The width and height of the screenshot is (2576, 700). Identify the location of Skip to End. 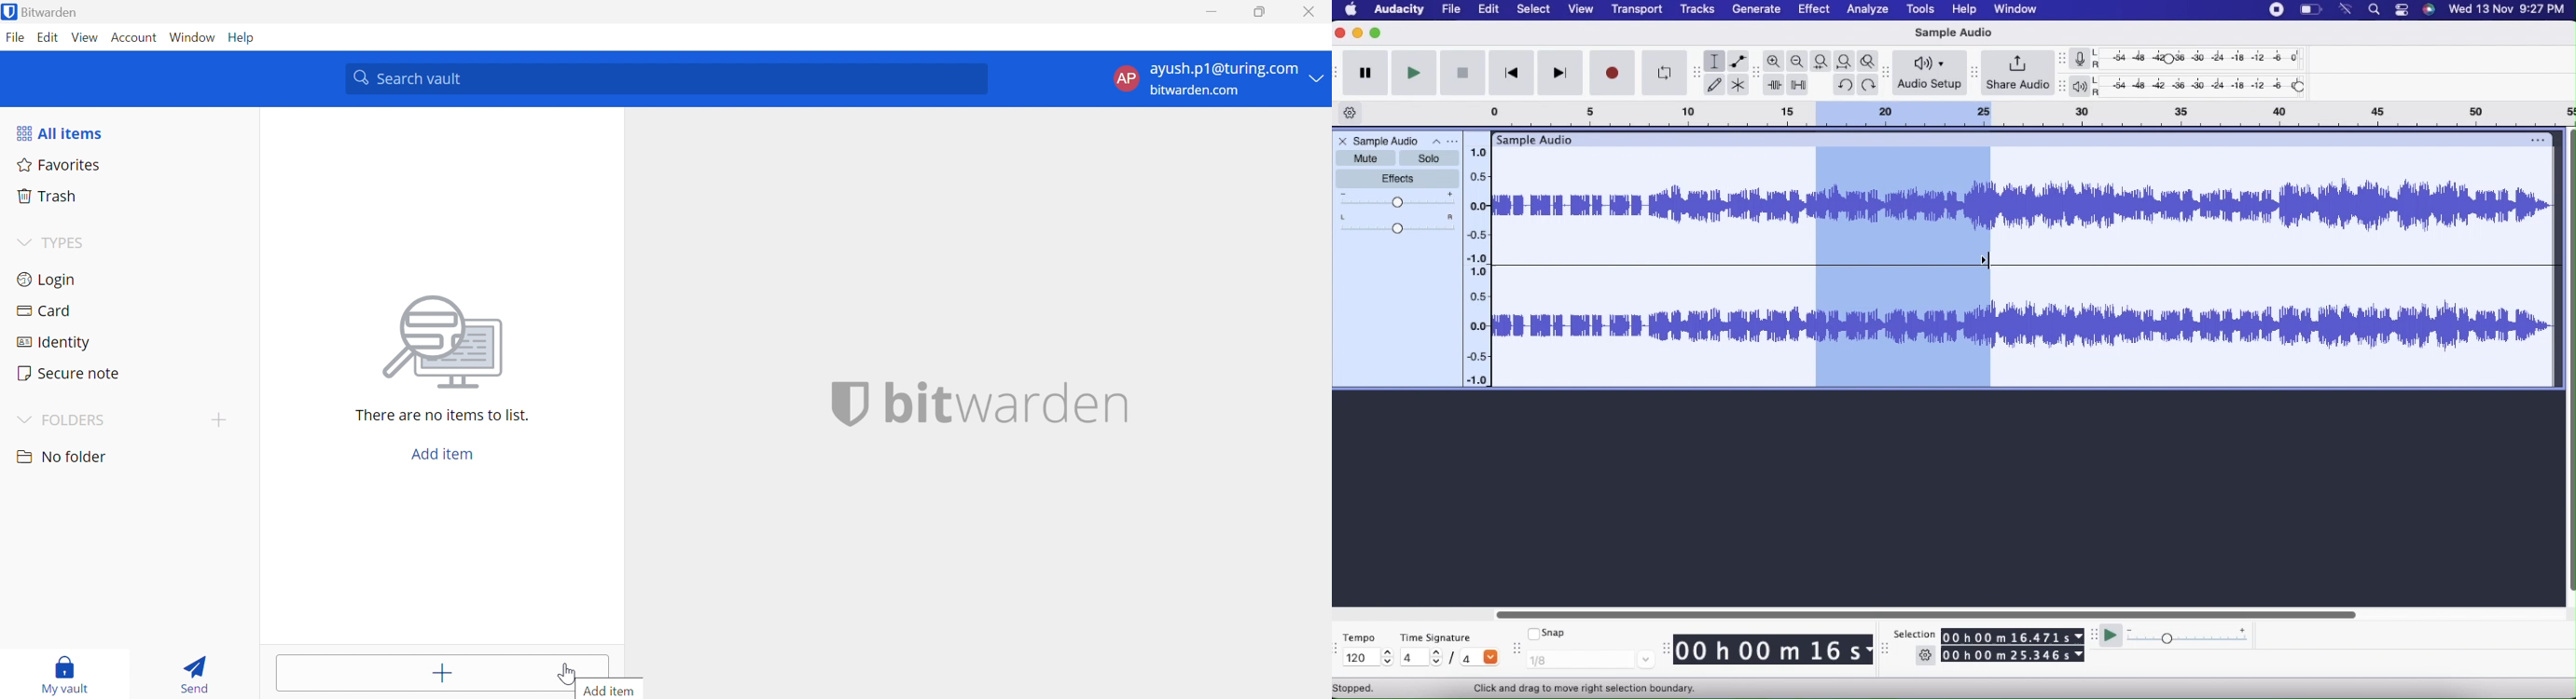
(1561, 74).